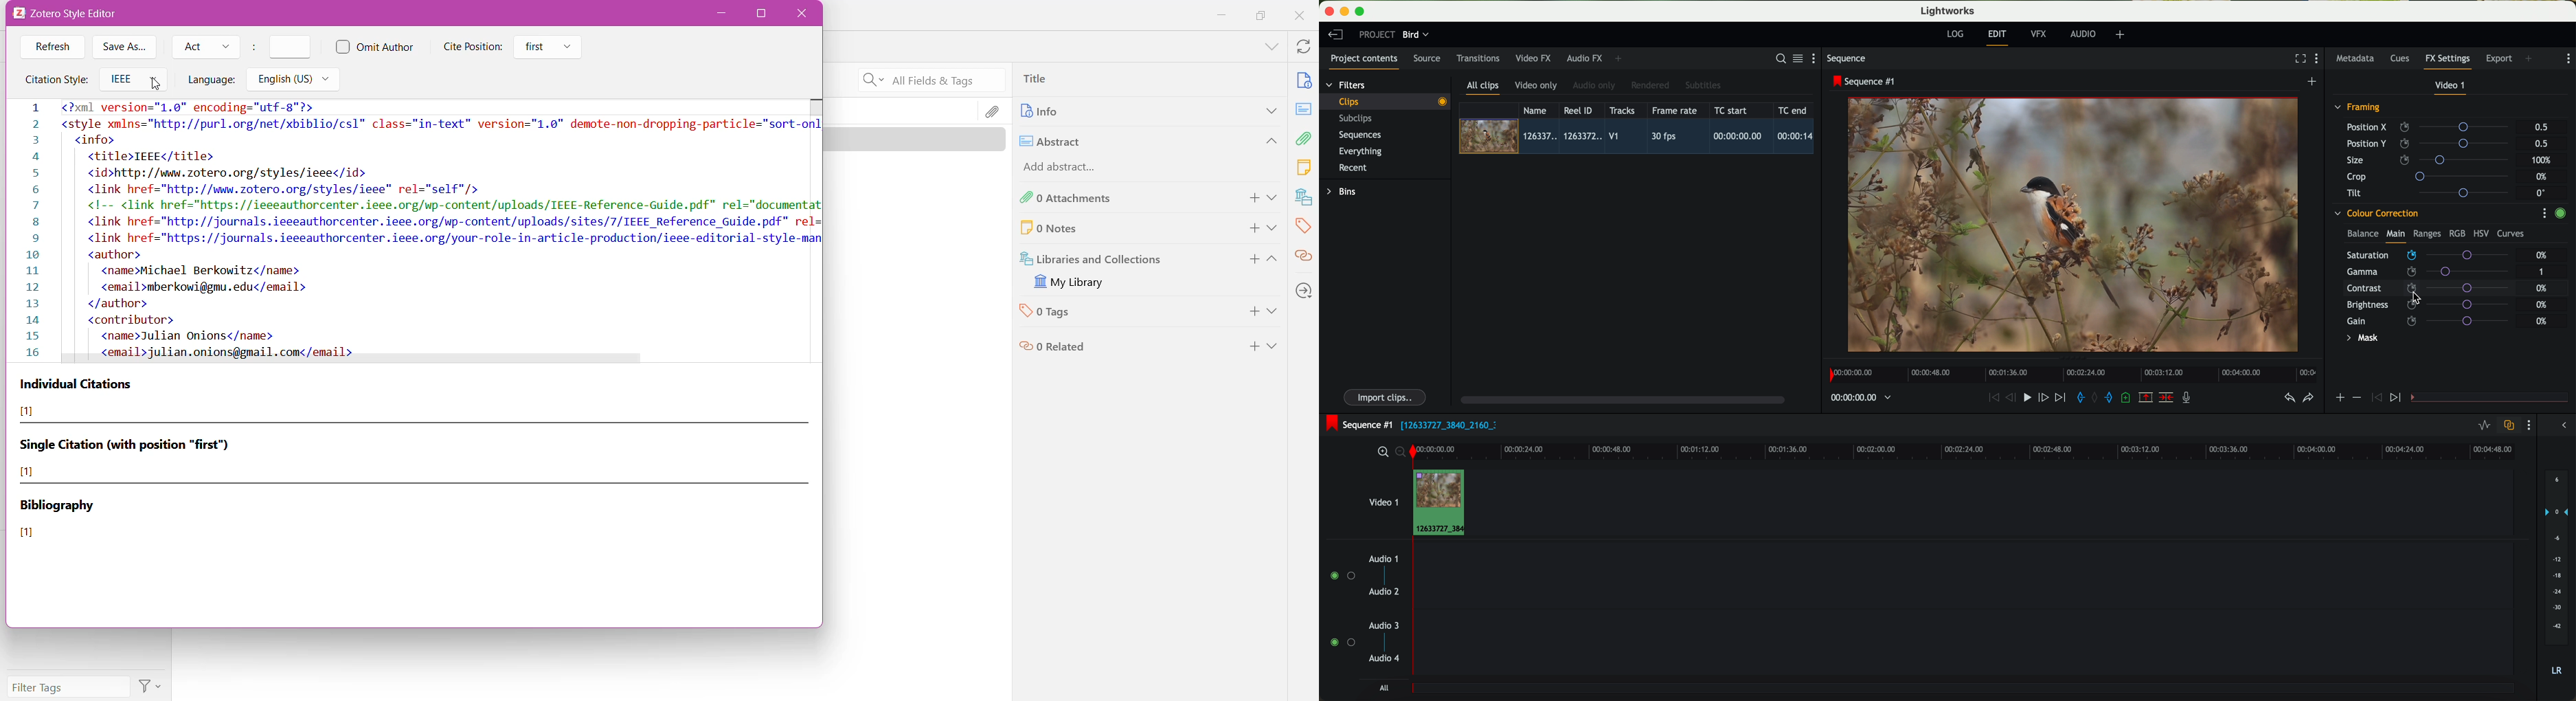 The width and height of the screenshot is (2576, 728). What do you see at coordinates (1702, 86) in the screenshot?
I see `subtitles` at bounding box center [1702, 86].